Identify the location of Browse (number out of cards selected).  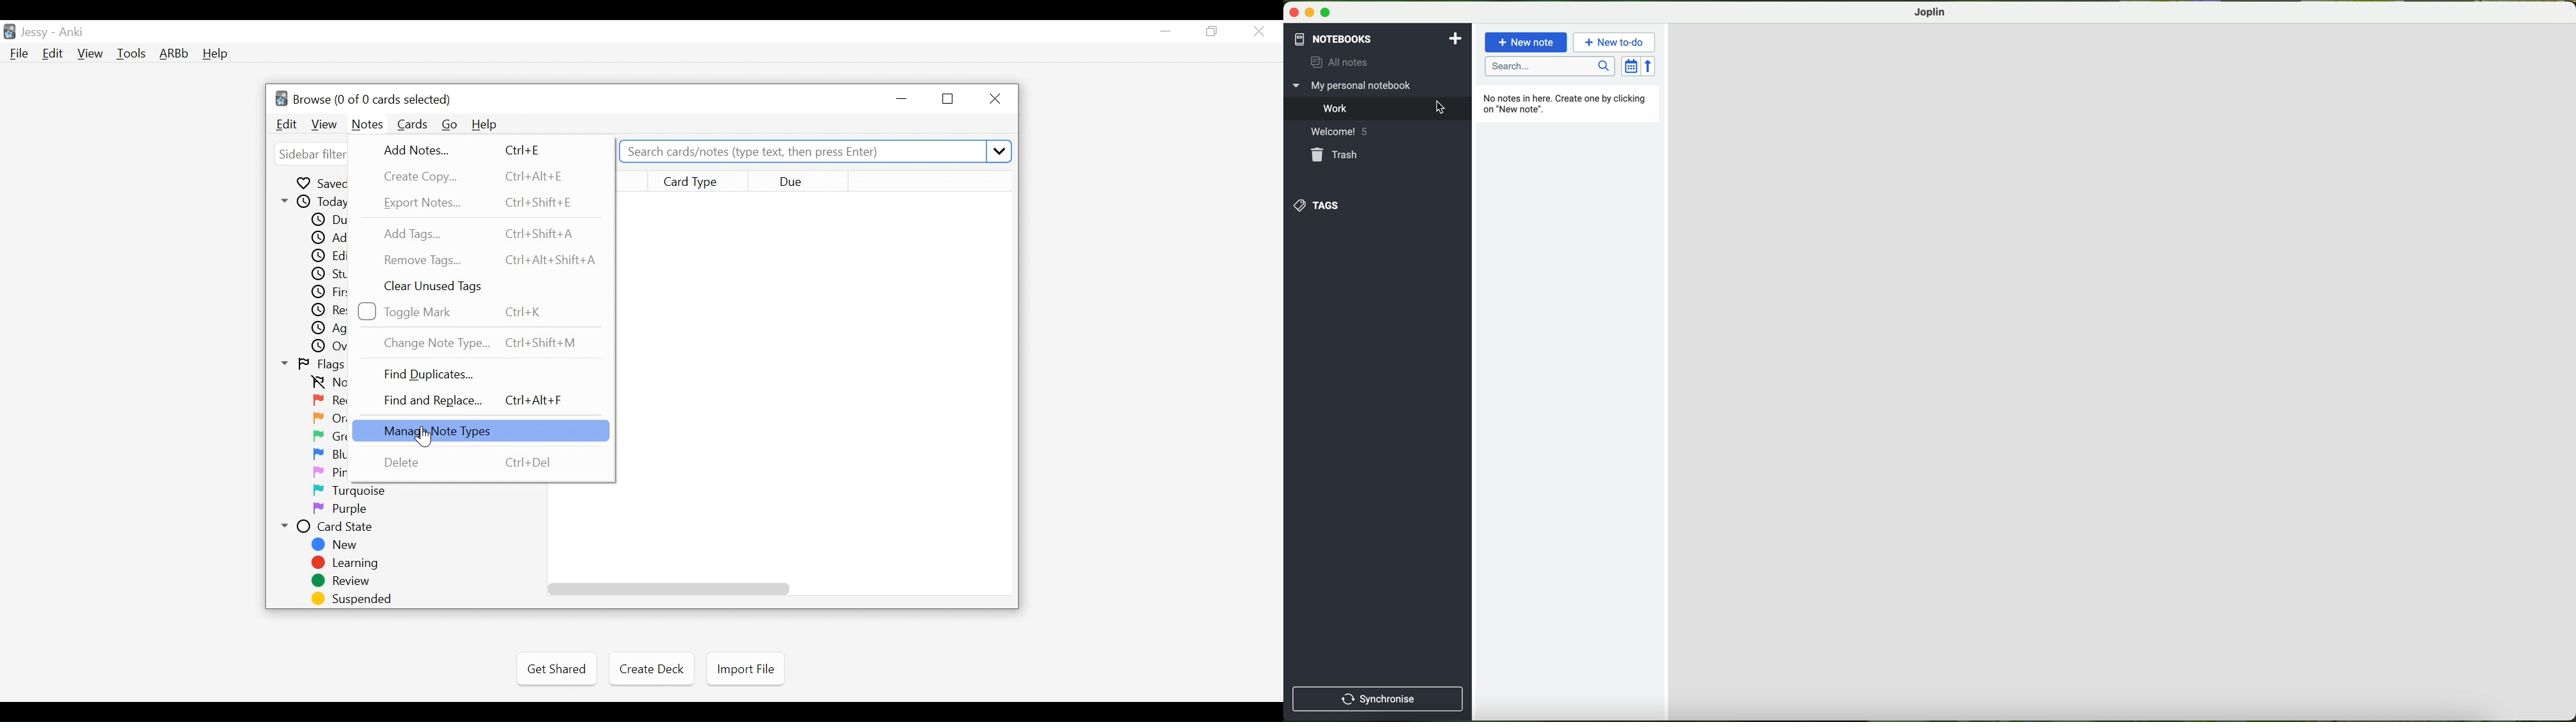
(372, 100).